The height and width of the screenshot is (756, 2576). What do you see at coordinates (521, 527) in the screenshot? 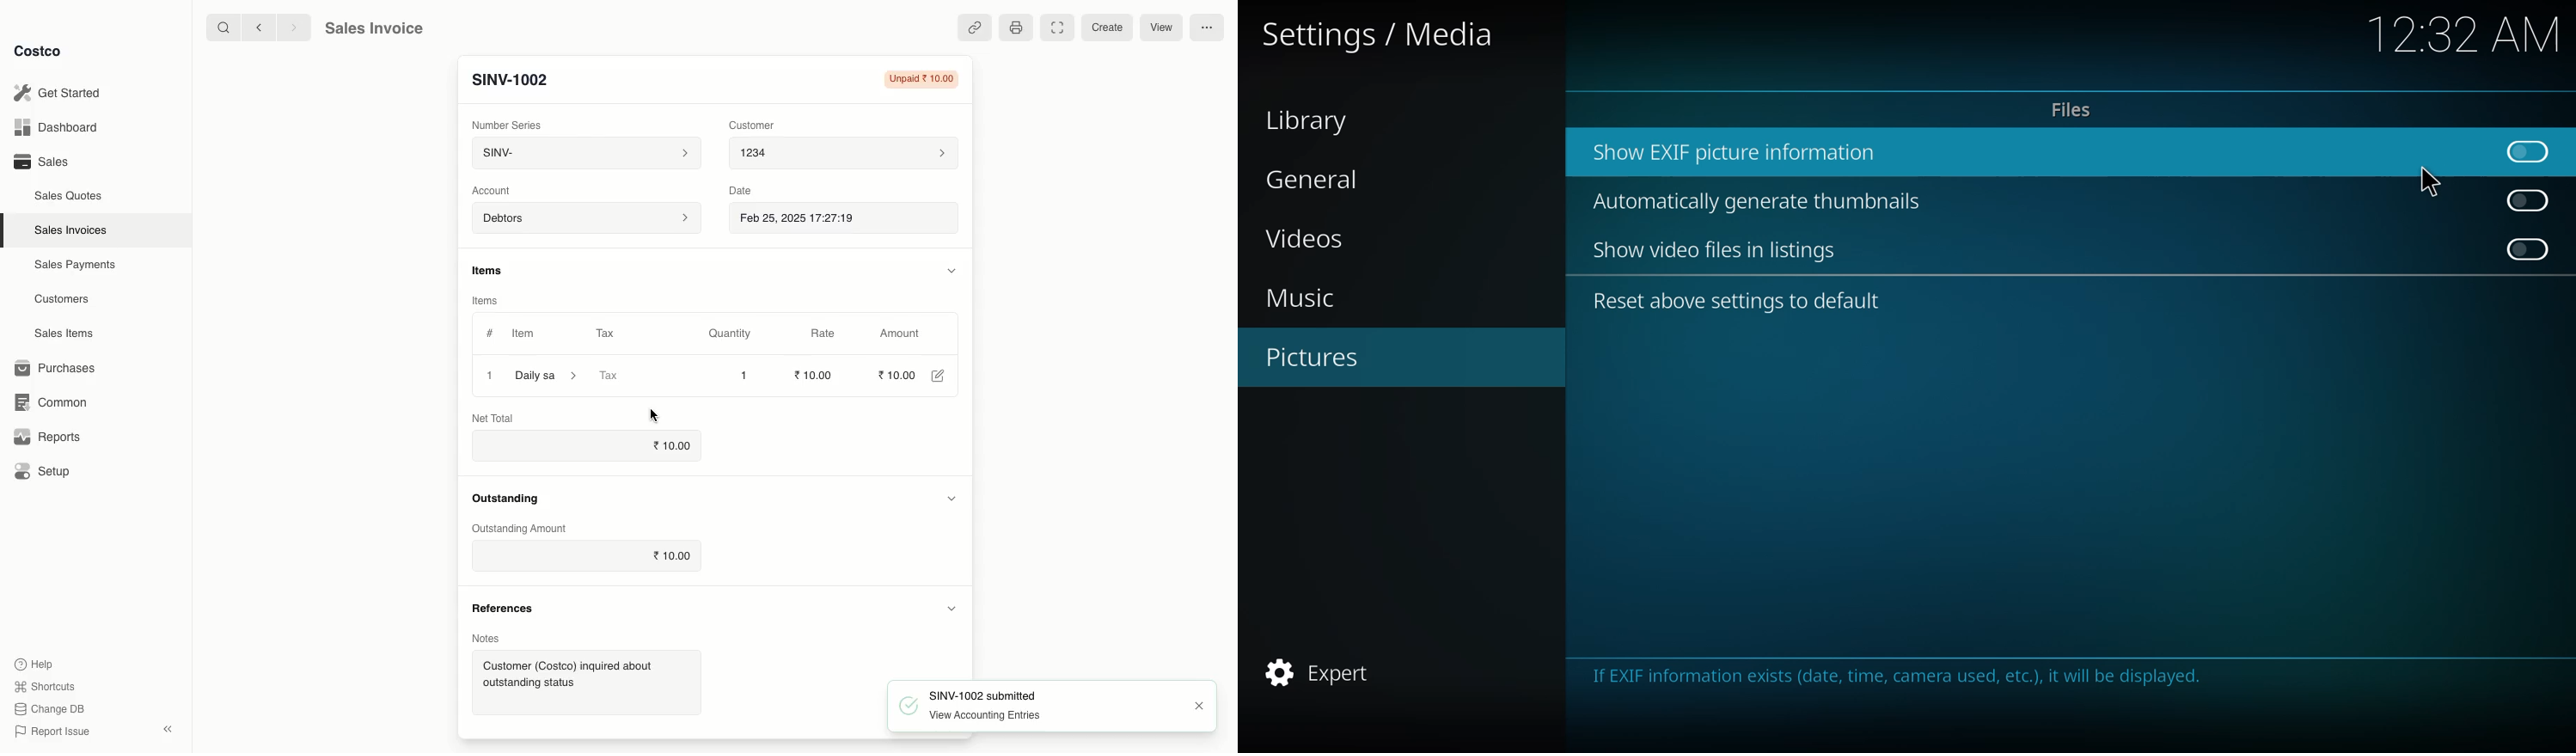
I see `‘Outstanding Amount` at bounding box center [521, 527].